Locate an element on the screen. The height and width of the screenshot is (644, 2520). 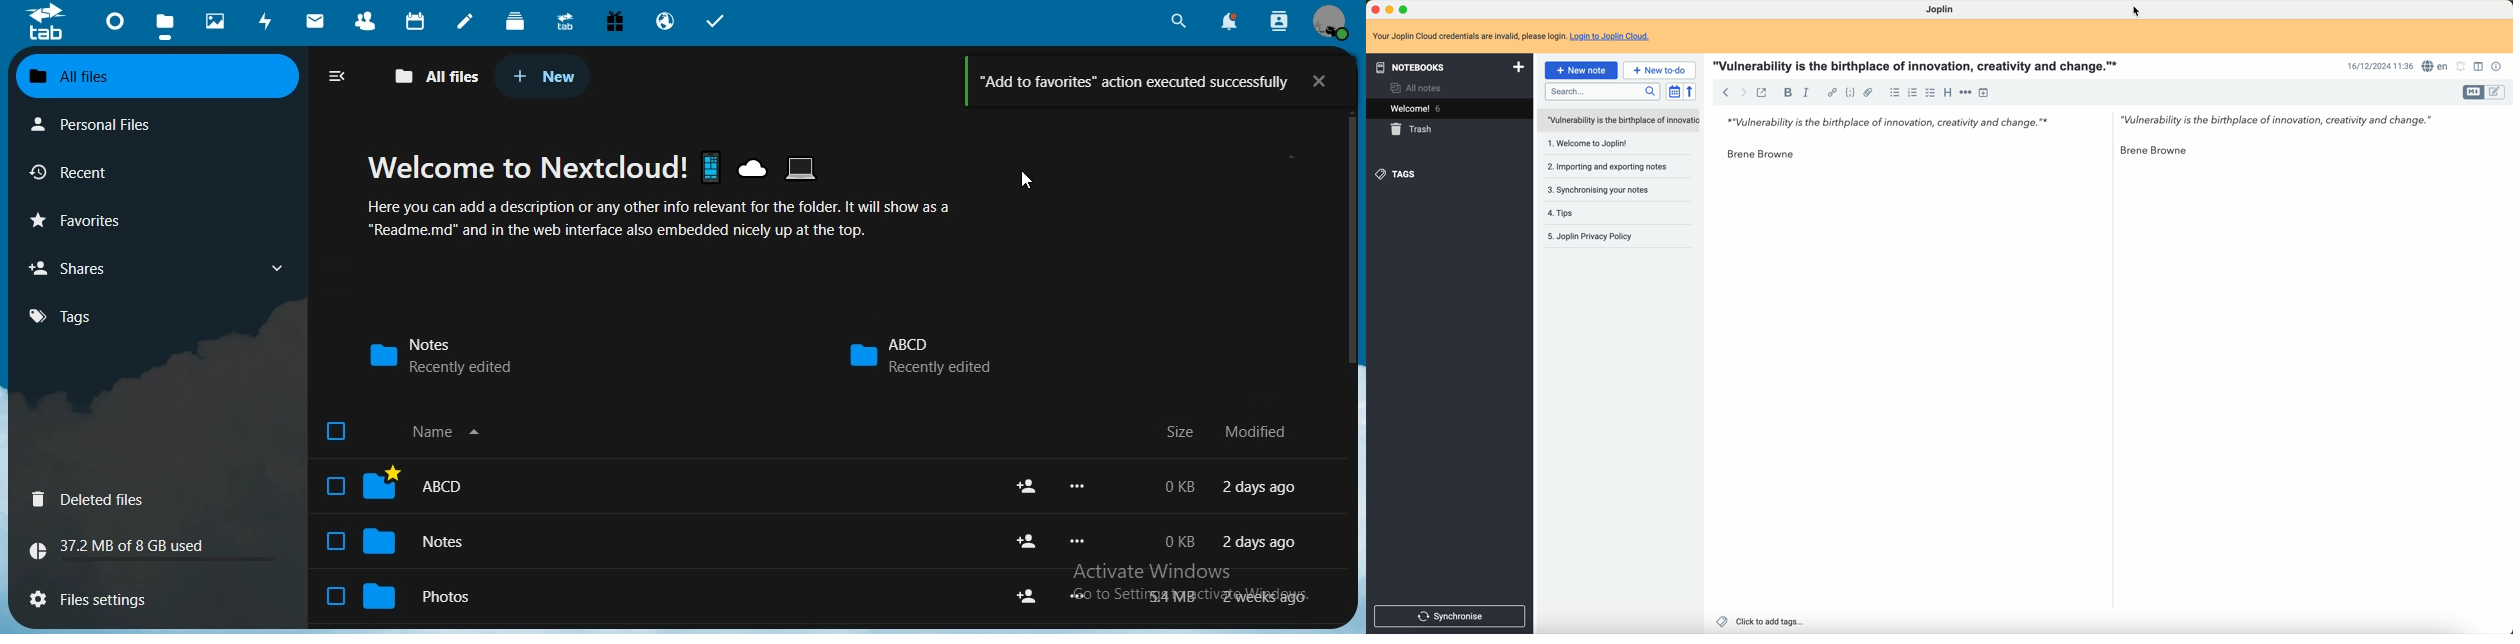
deck is located at coordinates (517, 20).